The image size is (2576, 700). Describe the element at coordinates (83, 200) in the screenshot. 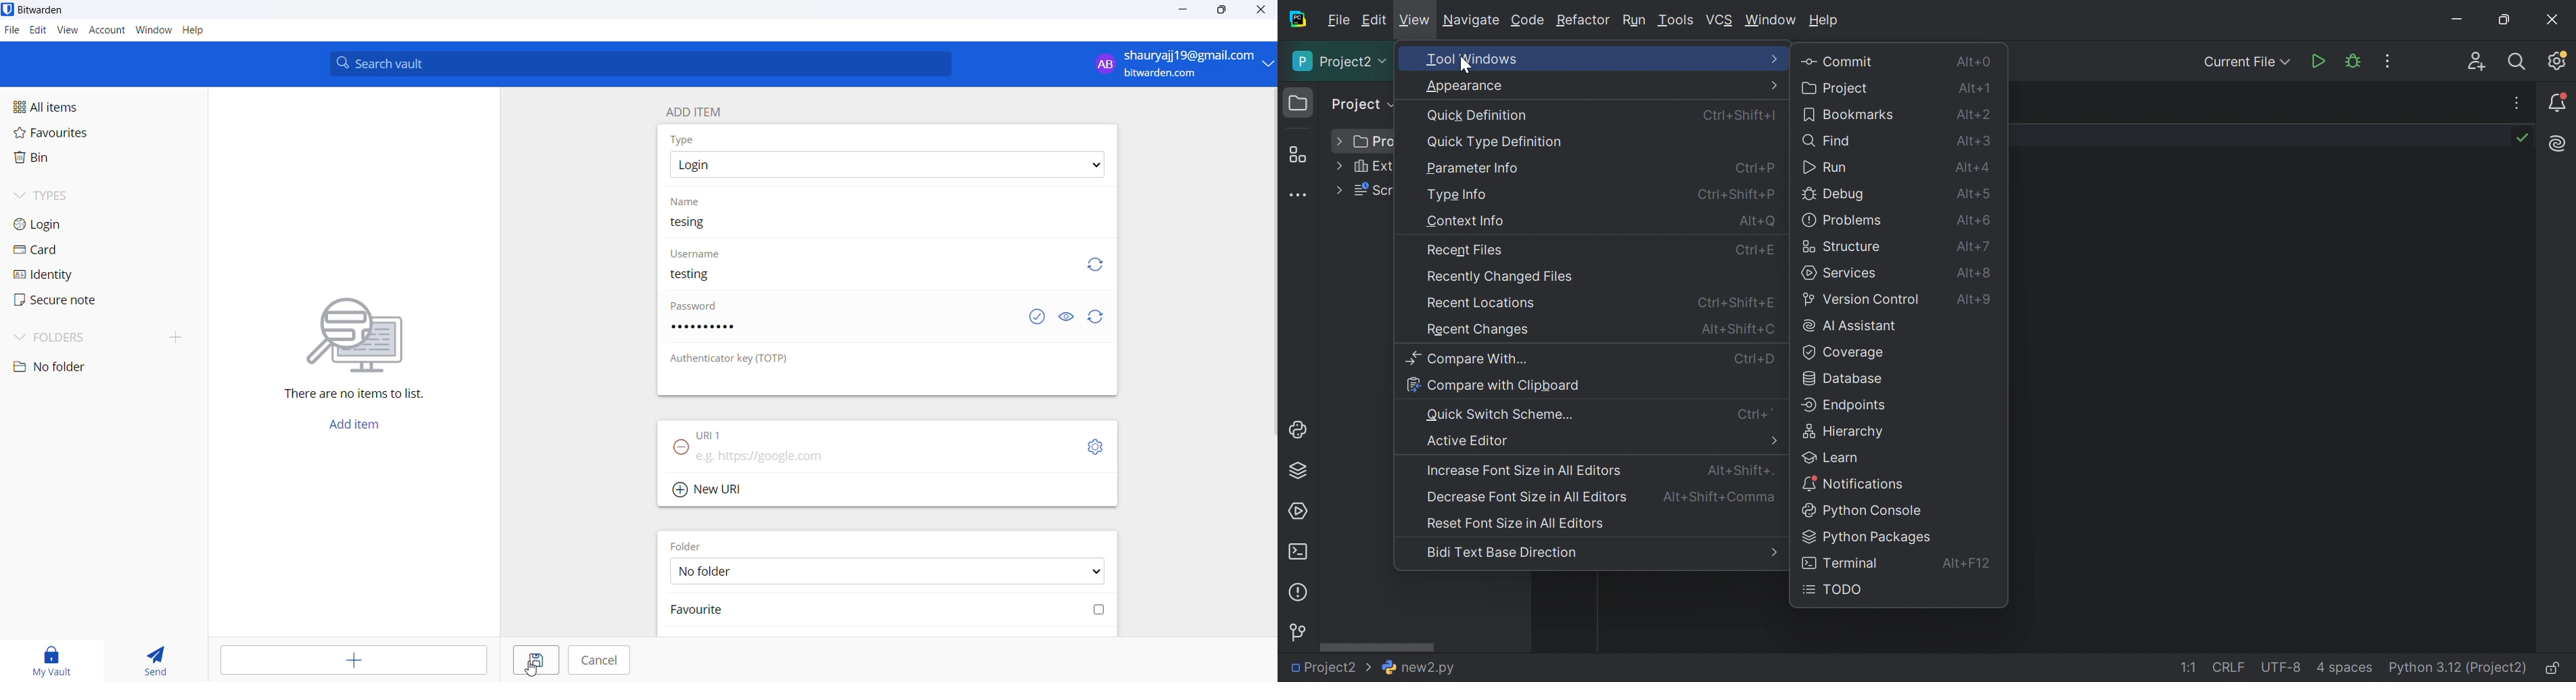

I see `types` at that location.